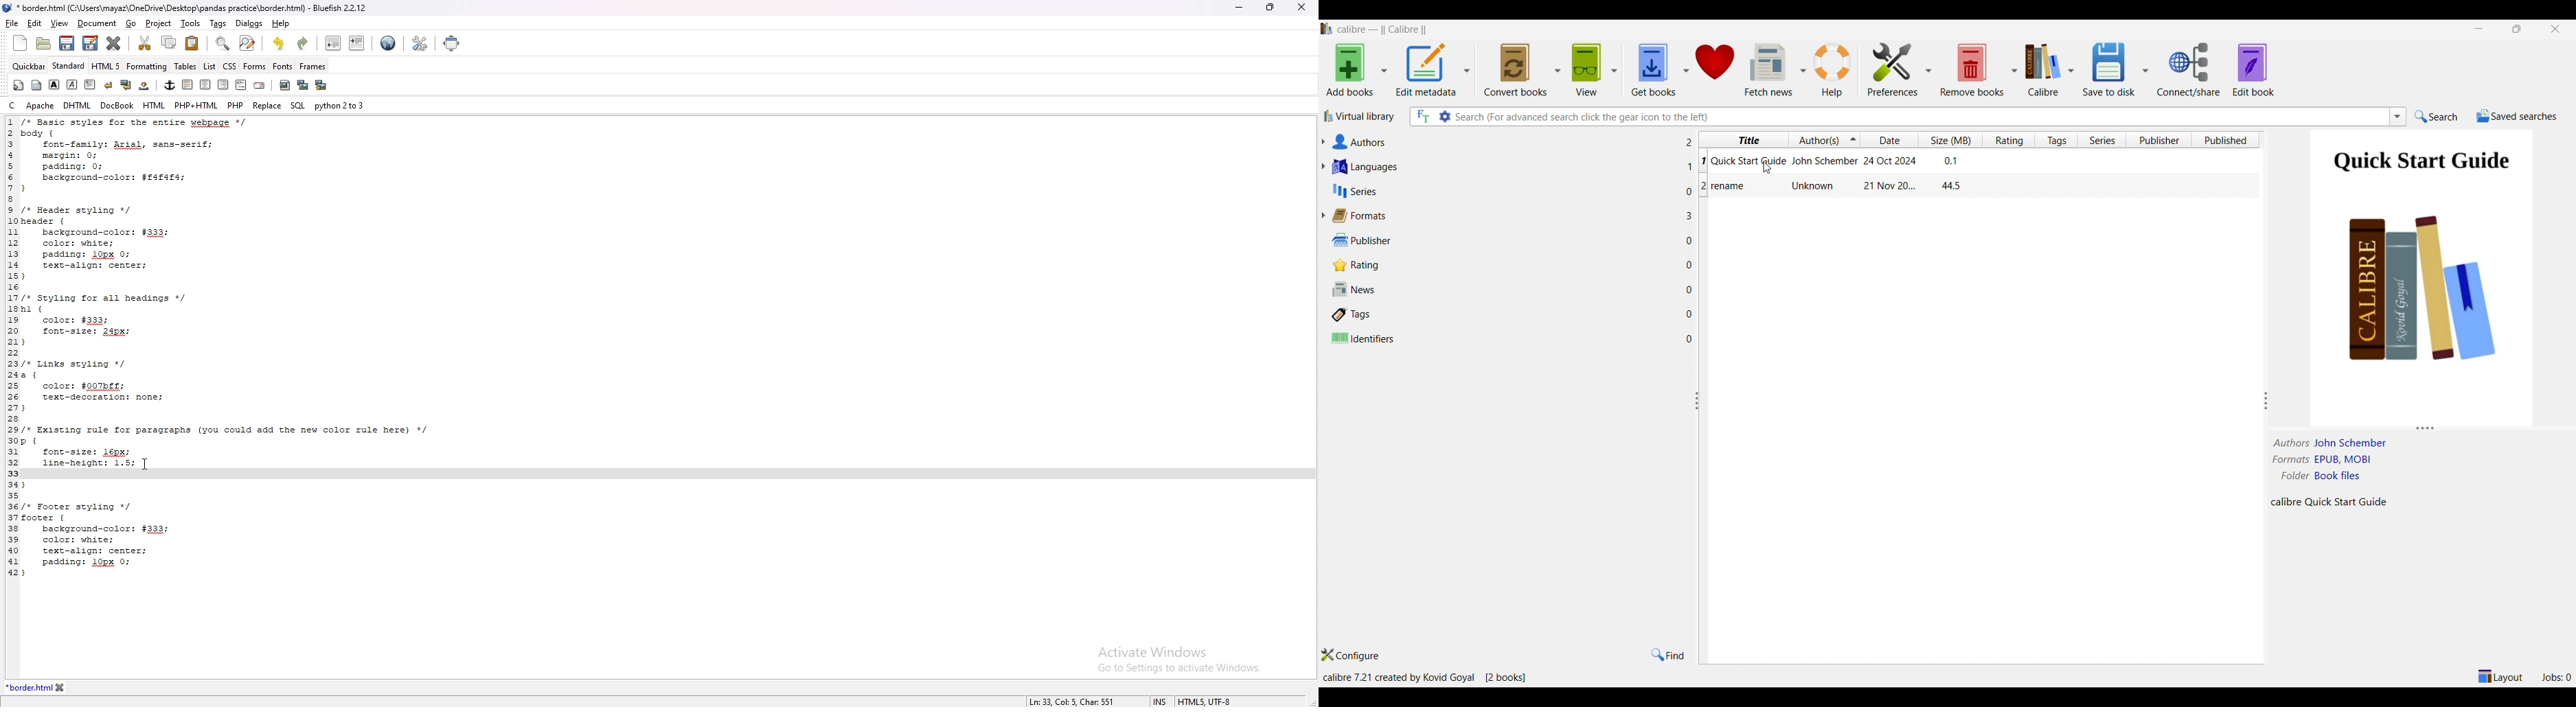 This screenshot has width=2576, height=728. Describe the element at coordinates (1701, 484) in the screenshot. I see `Change width of panels attached to this line` at that location.